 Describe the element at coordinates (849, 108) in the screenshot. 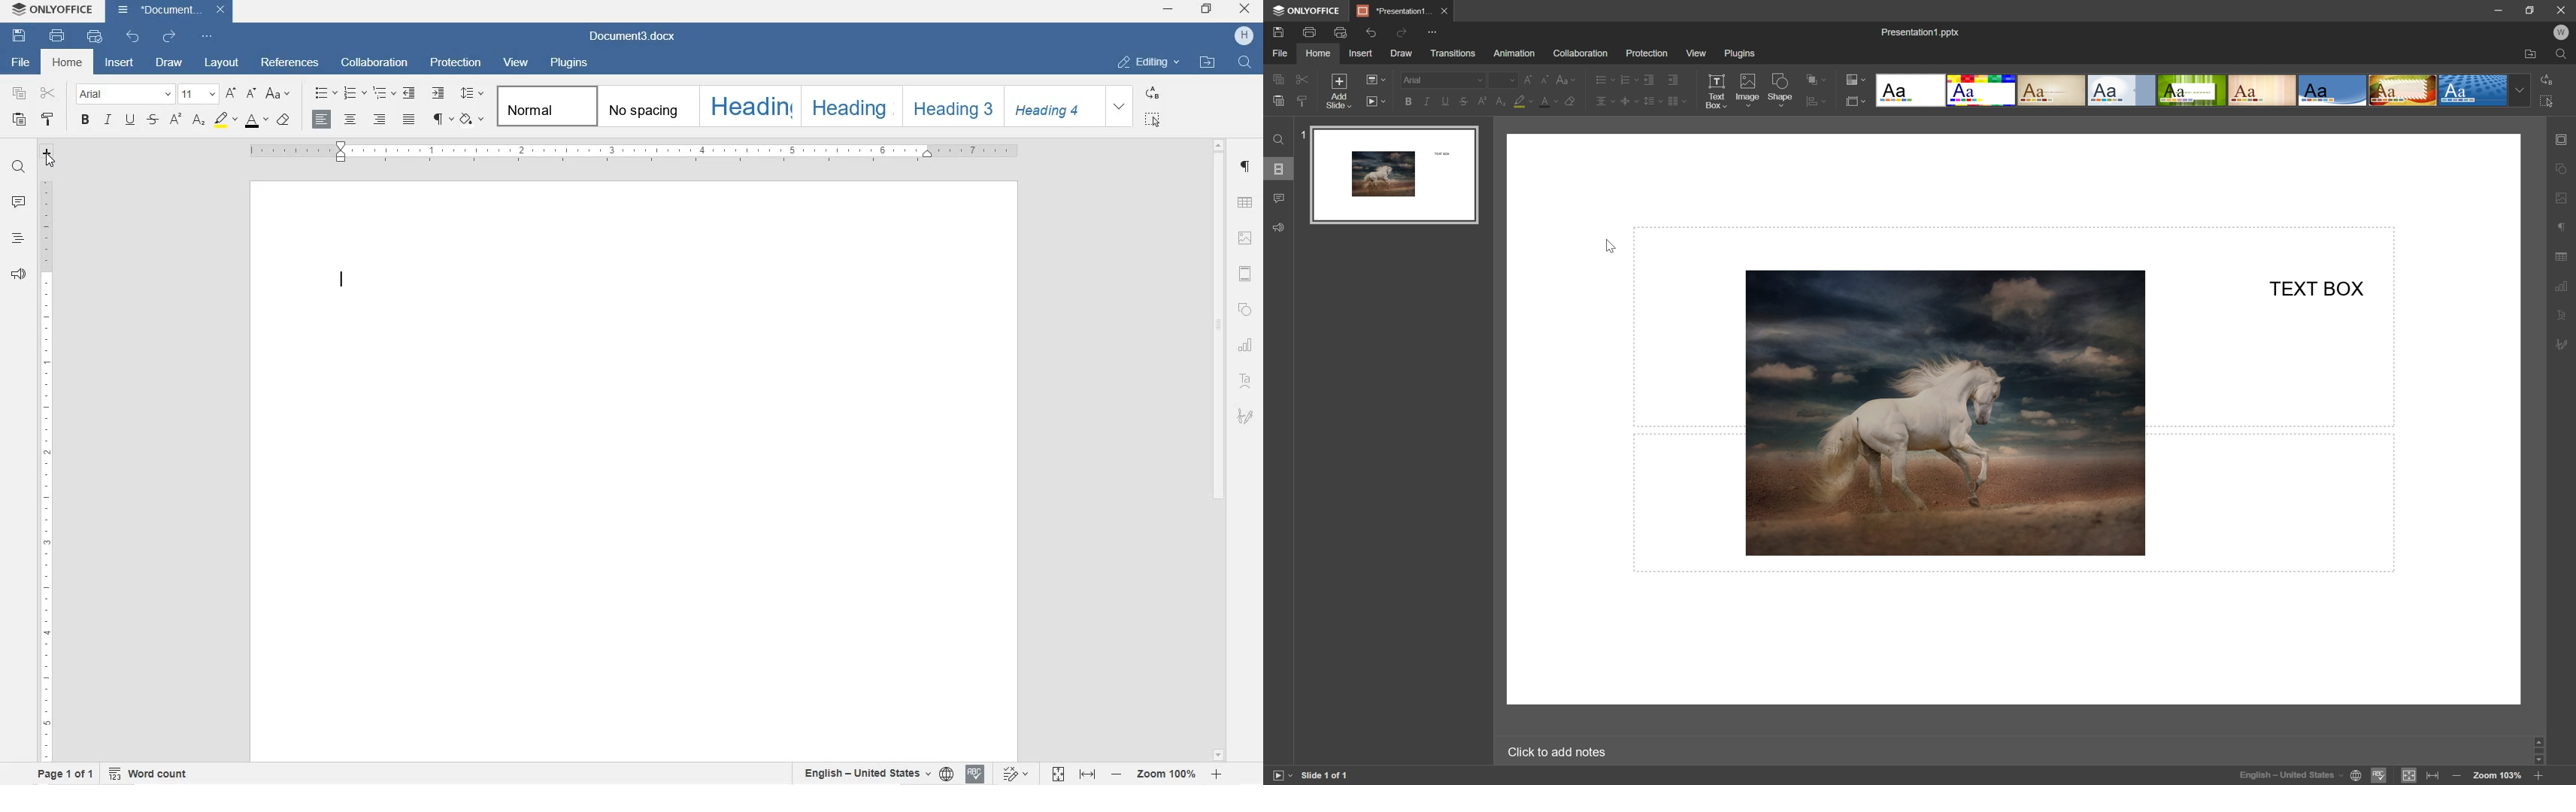

I see `HEADING 2` at that location.